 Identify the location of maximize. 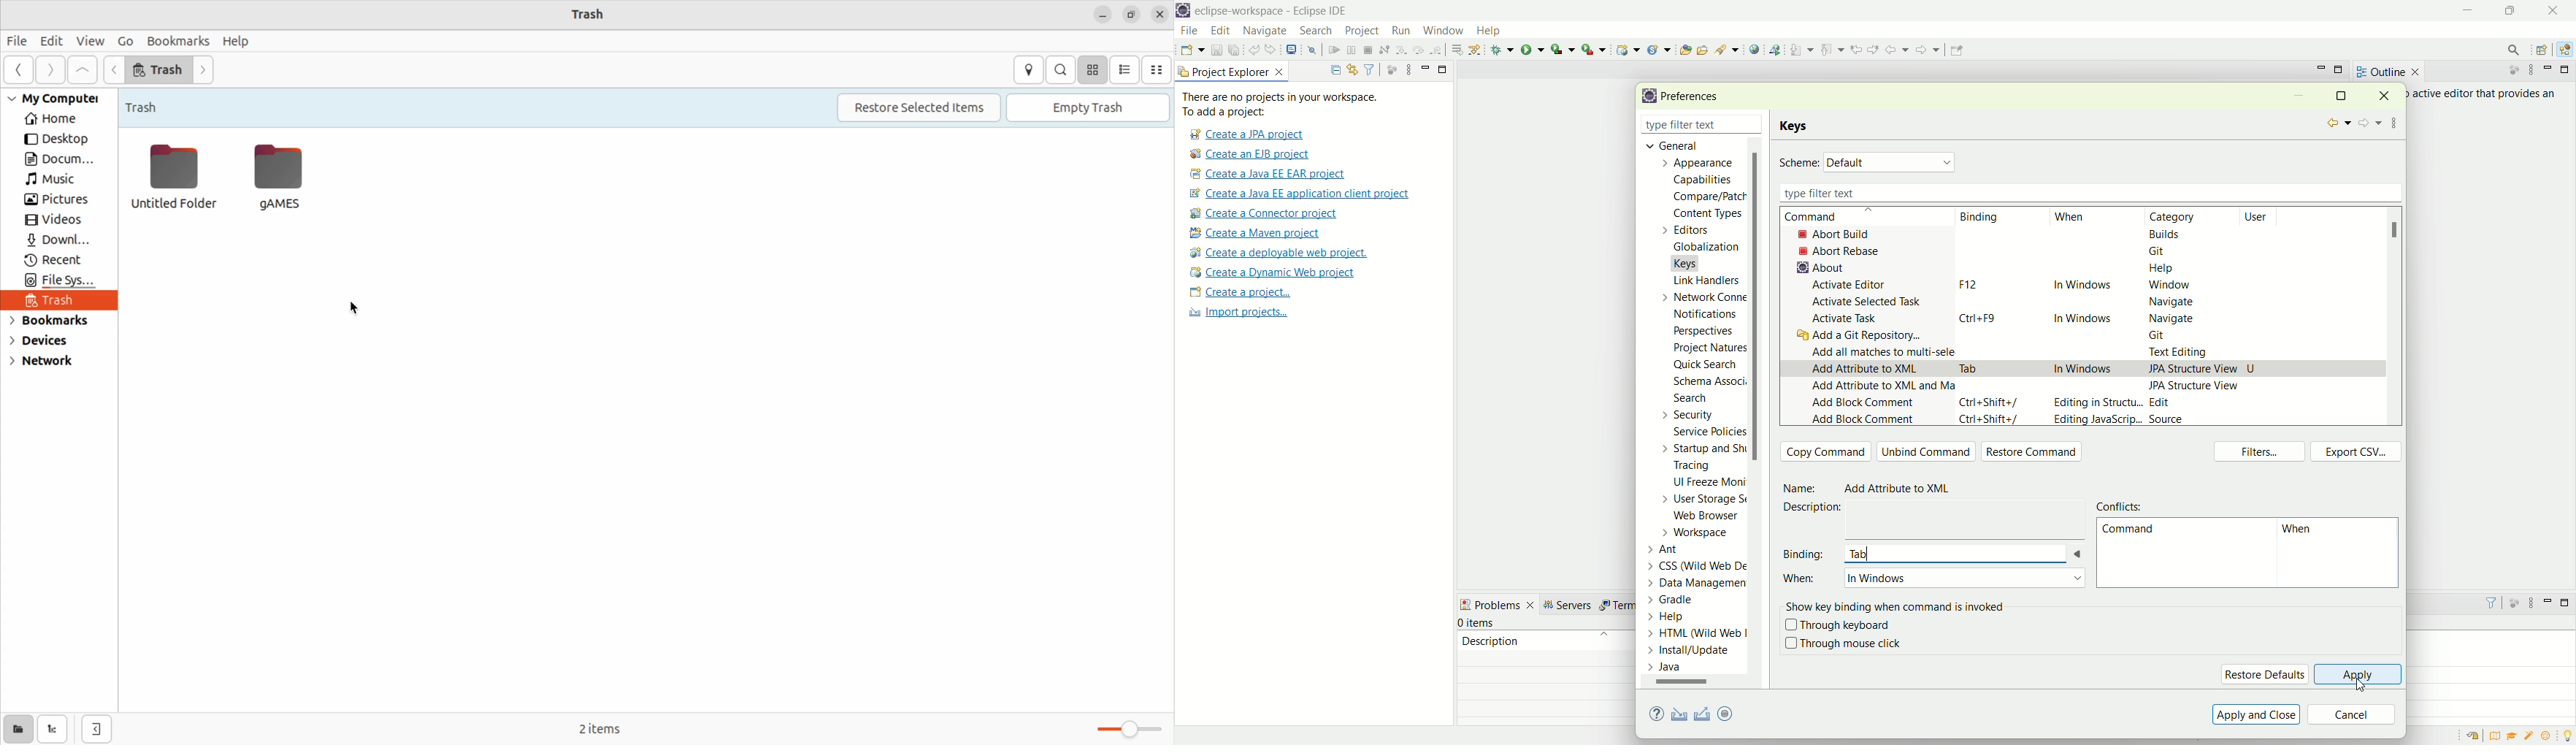
(1444, 68).